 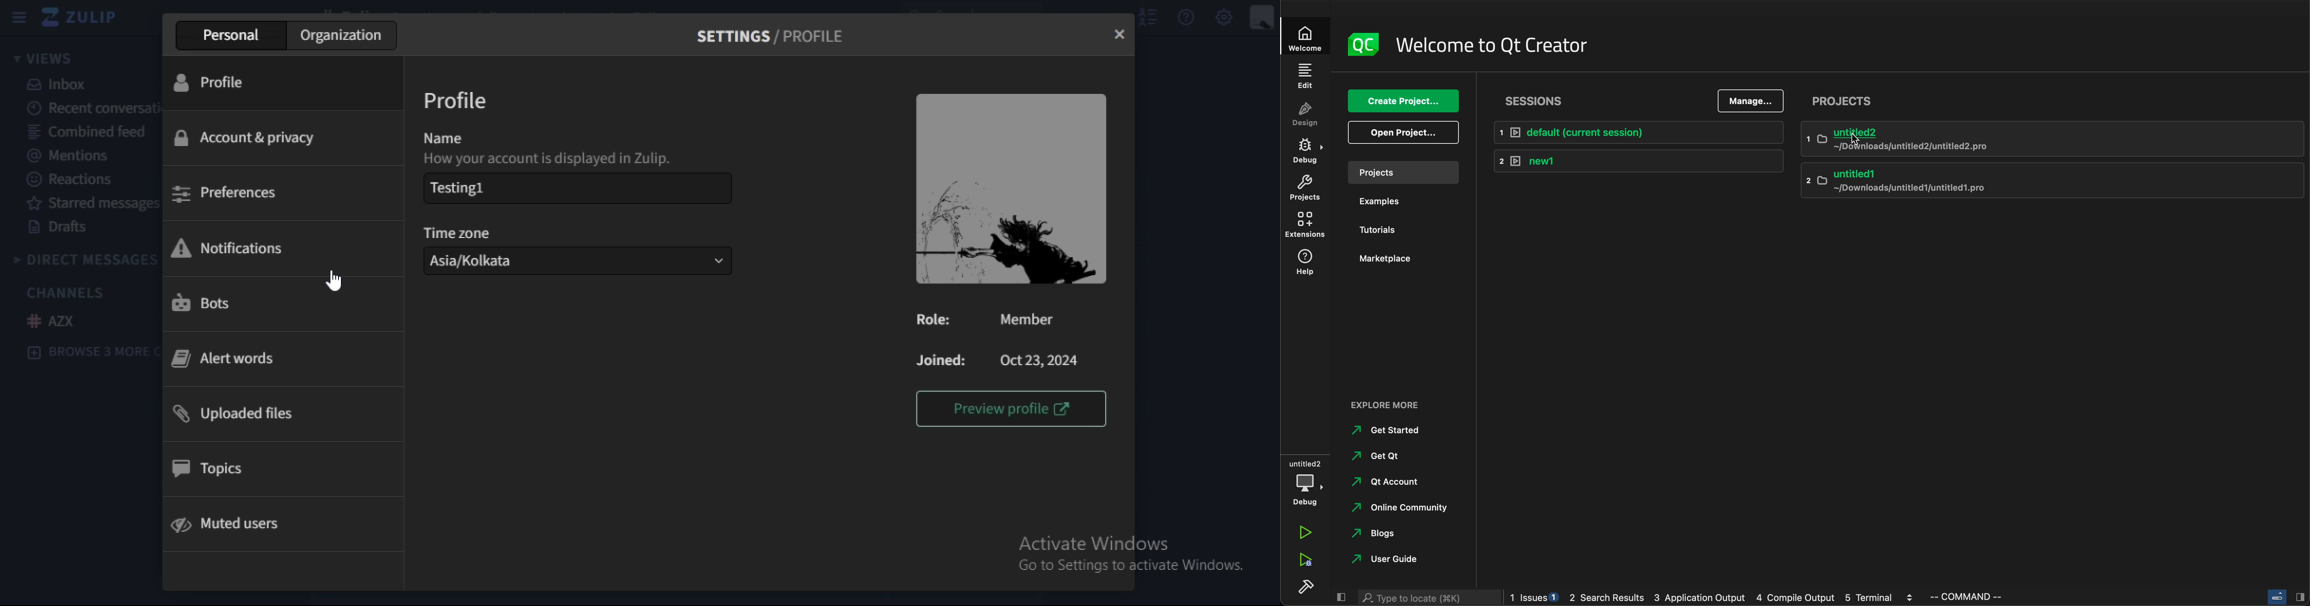 What do you see at coordinates (238, 411) in the screenshot?
I see `uploaded files` at bounding box center [238, 411].